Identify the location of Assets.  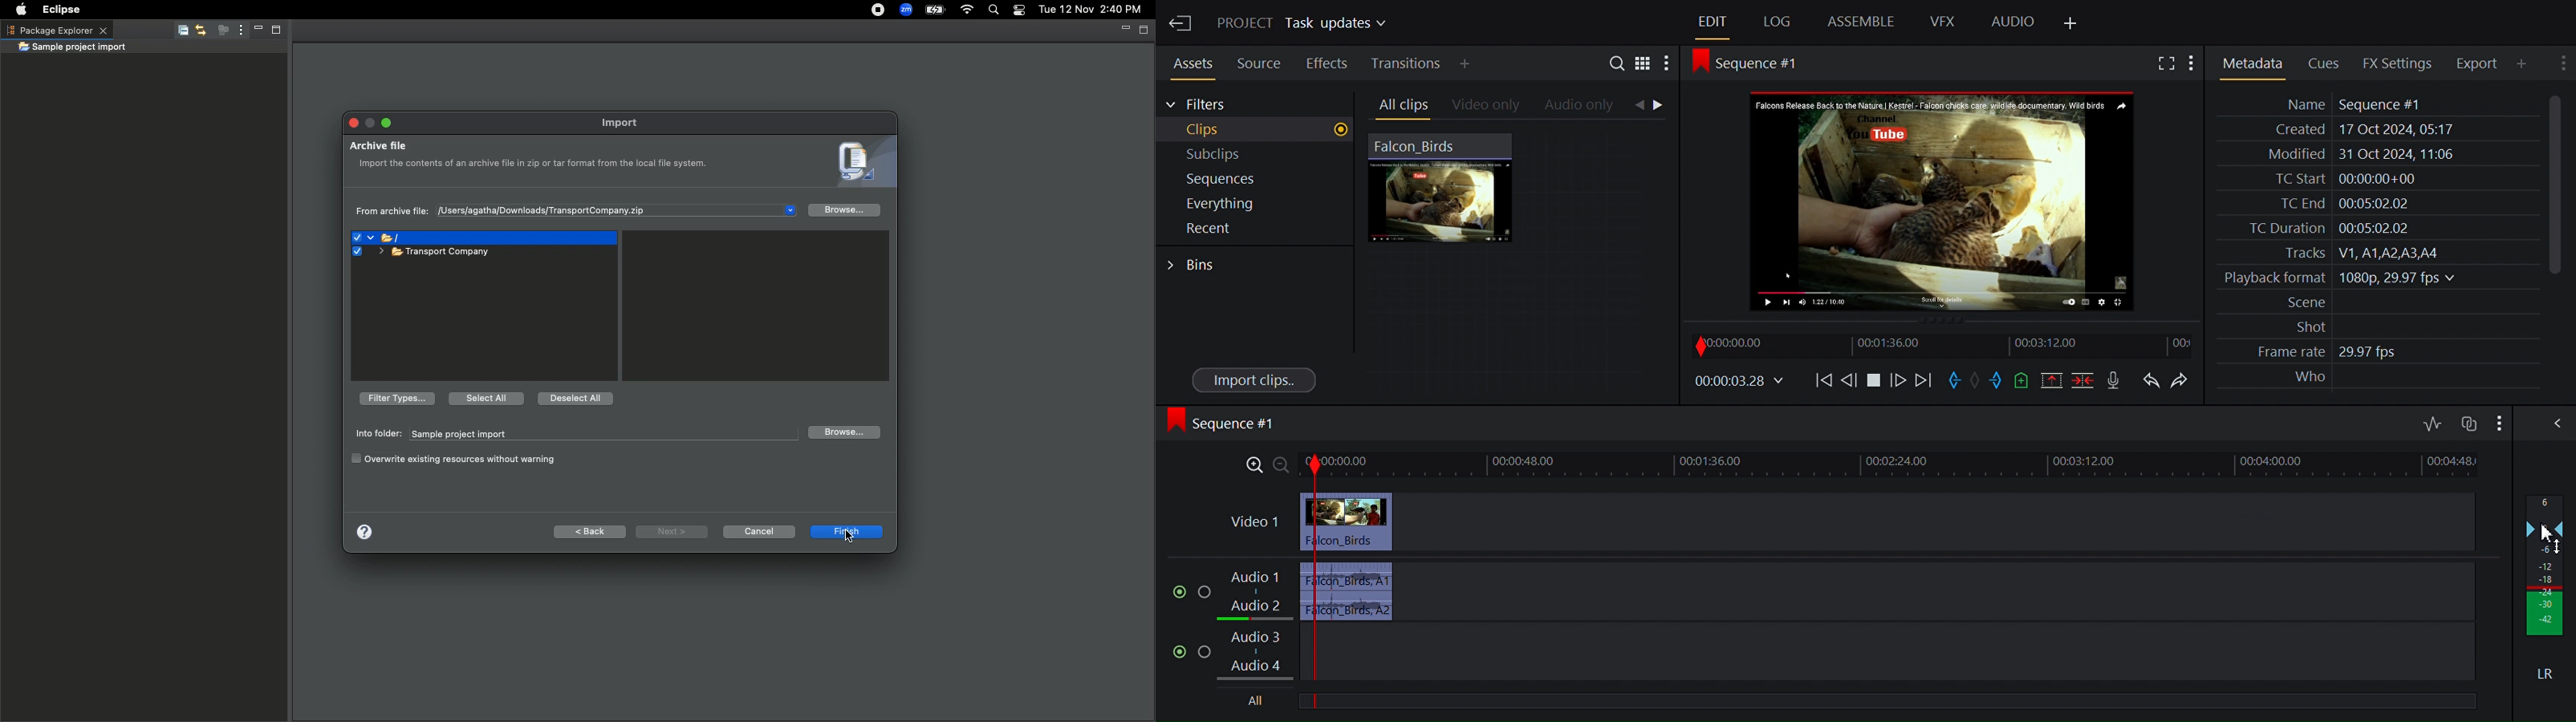
(1191, 63).